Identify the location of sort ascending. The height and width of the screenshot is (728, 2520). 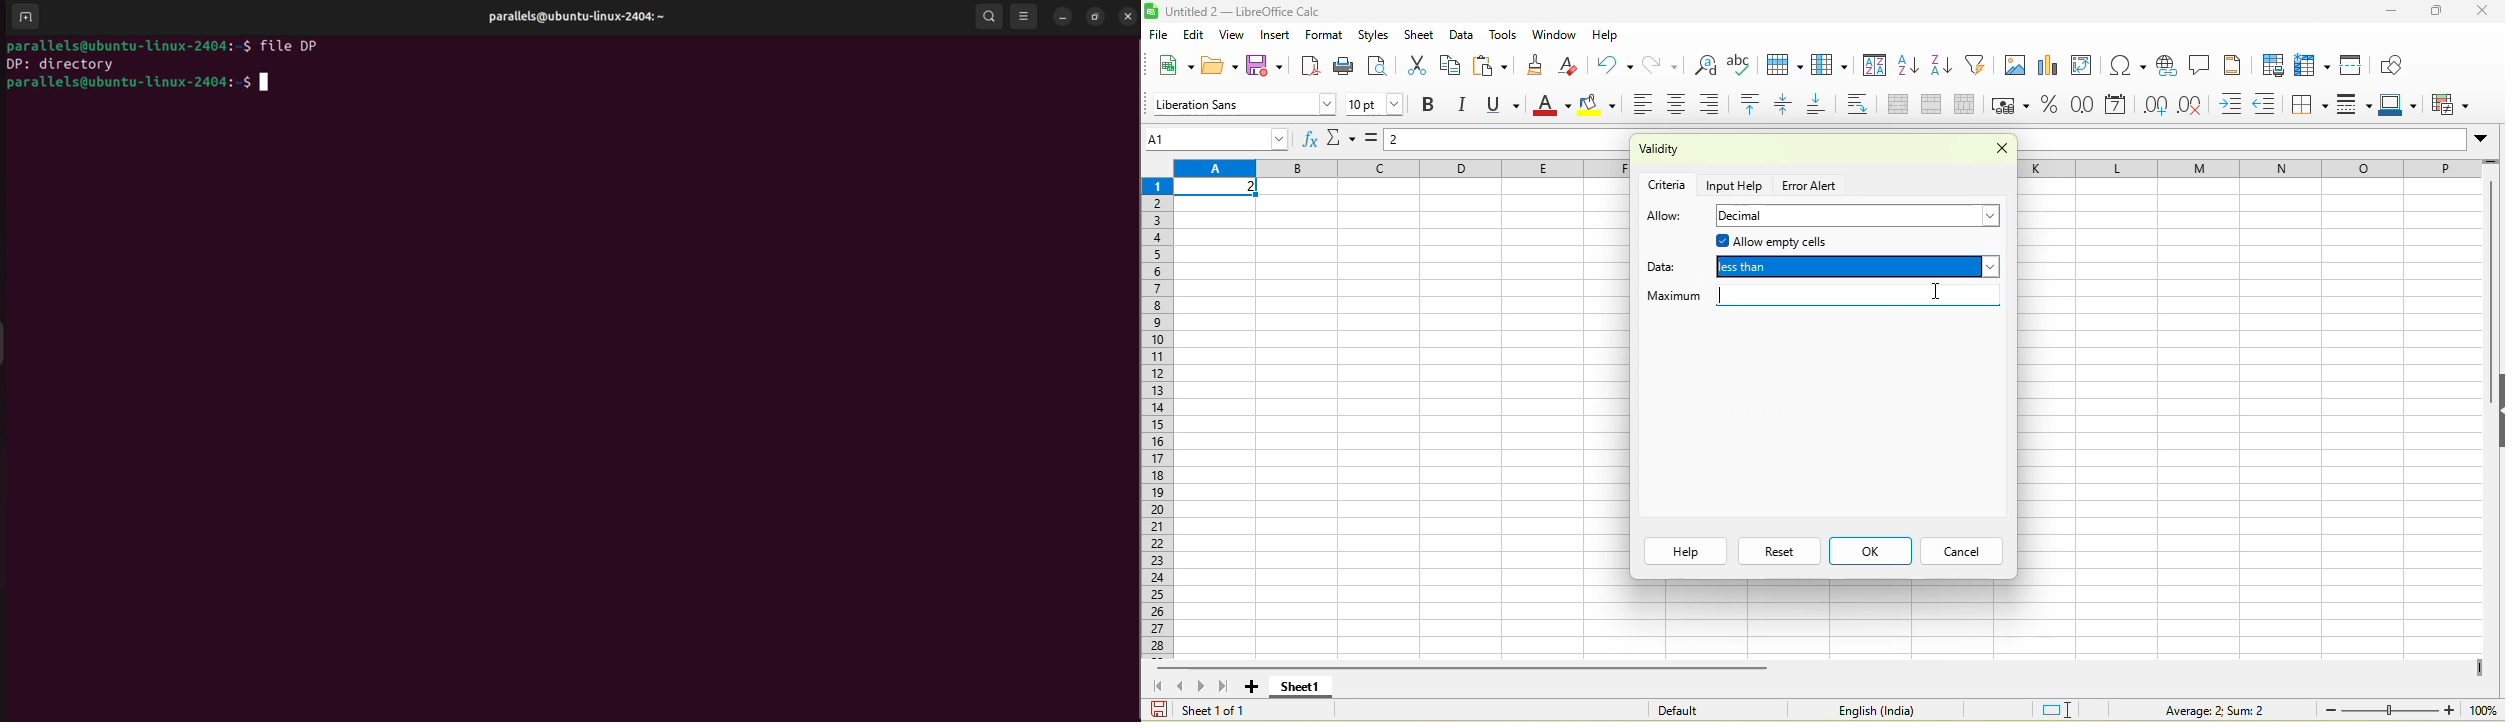
(1910, 67).